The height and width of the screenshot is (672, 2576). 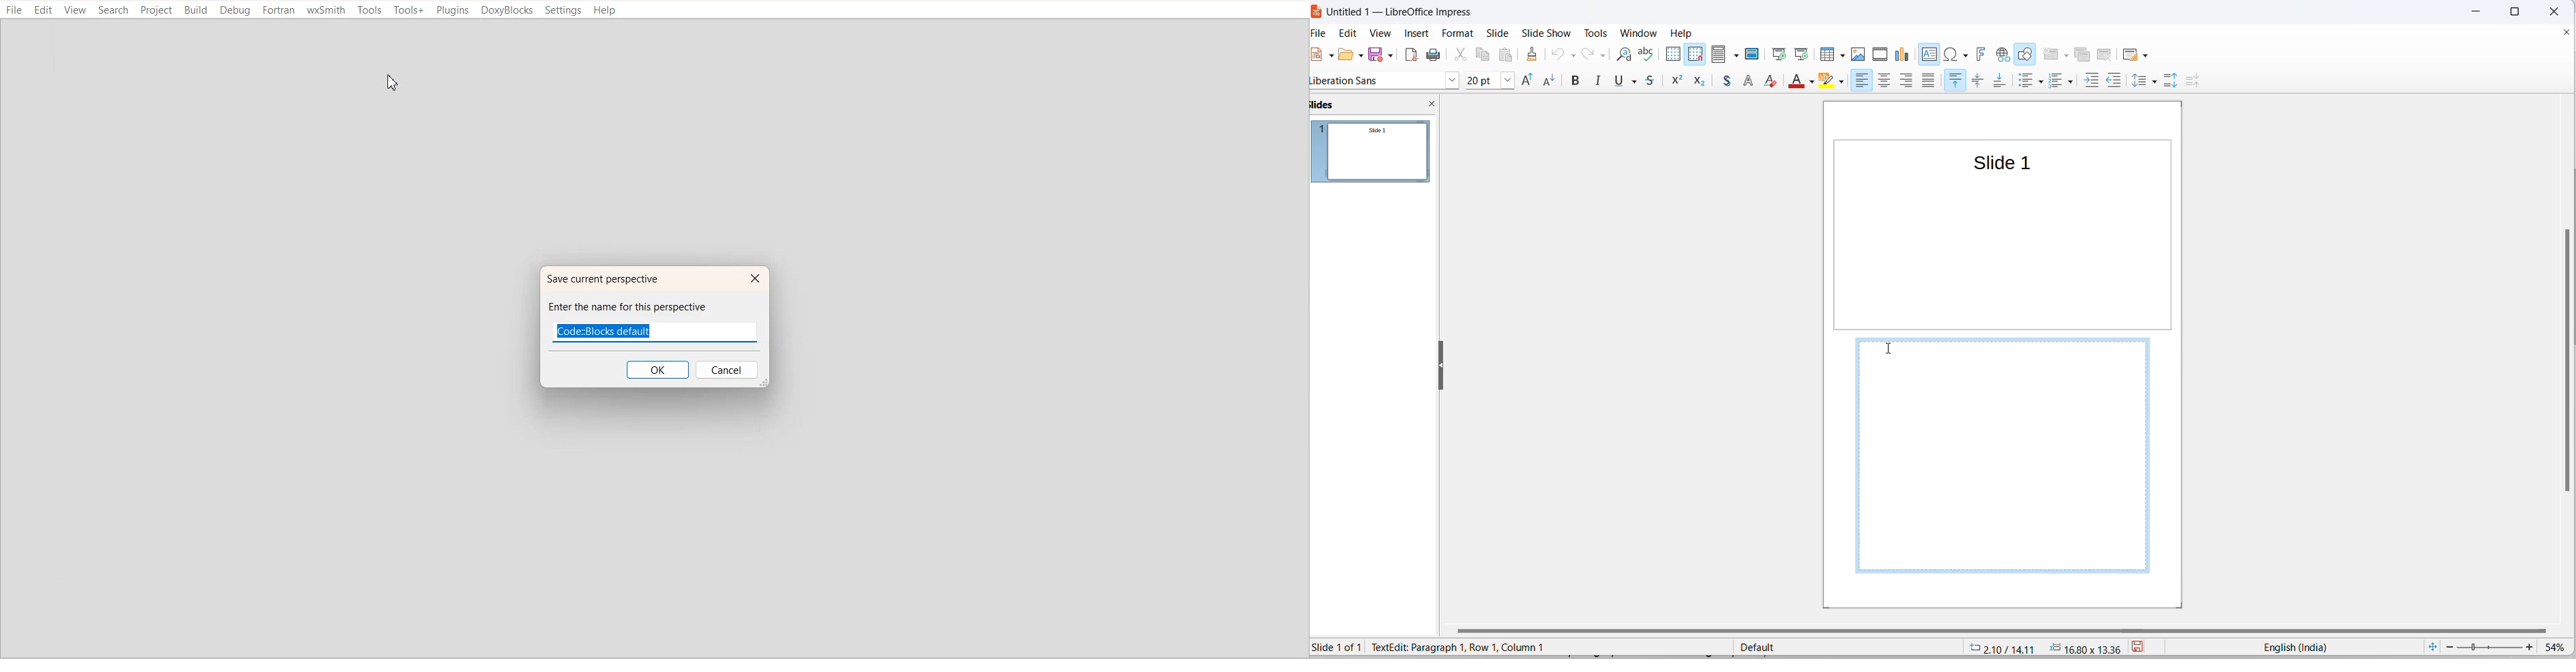 I want to click on basic shapes, so click(x=1597, y=81).